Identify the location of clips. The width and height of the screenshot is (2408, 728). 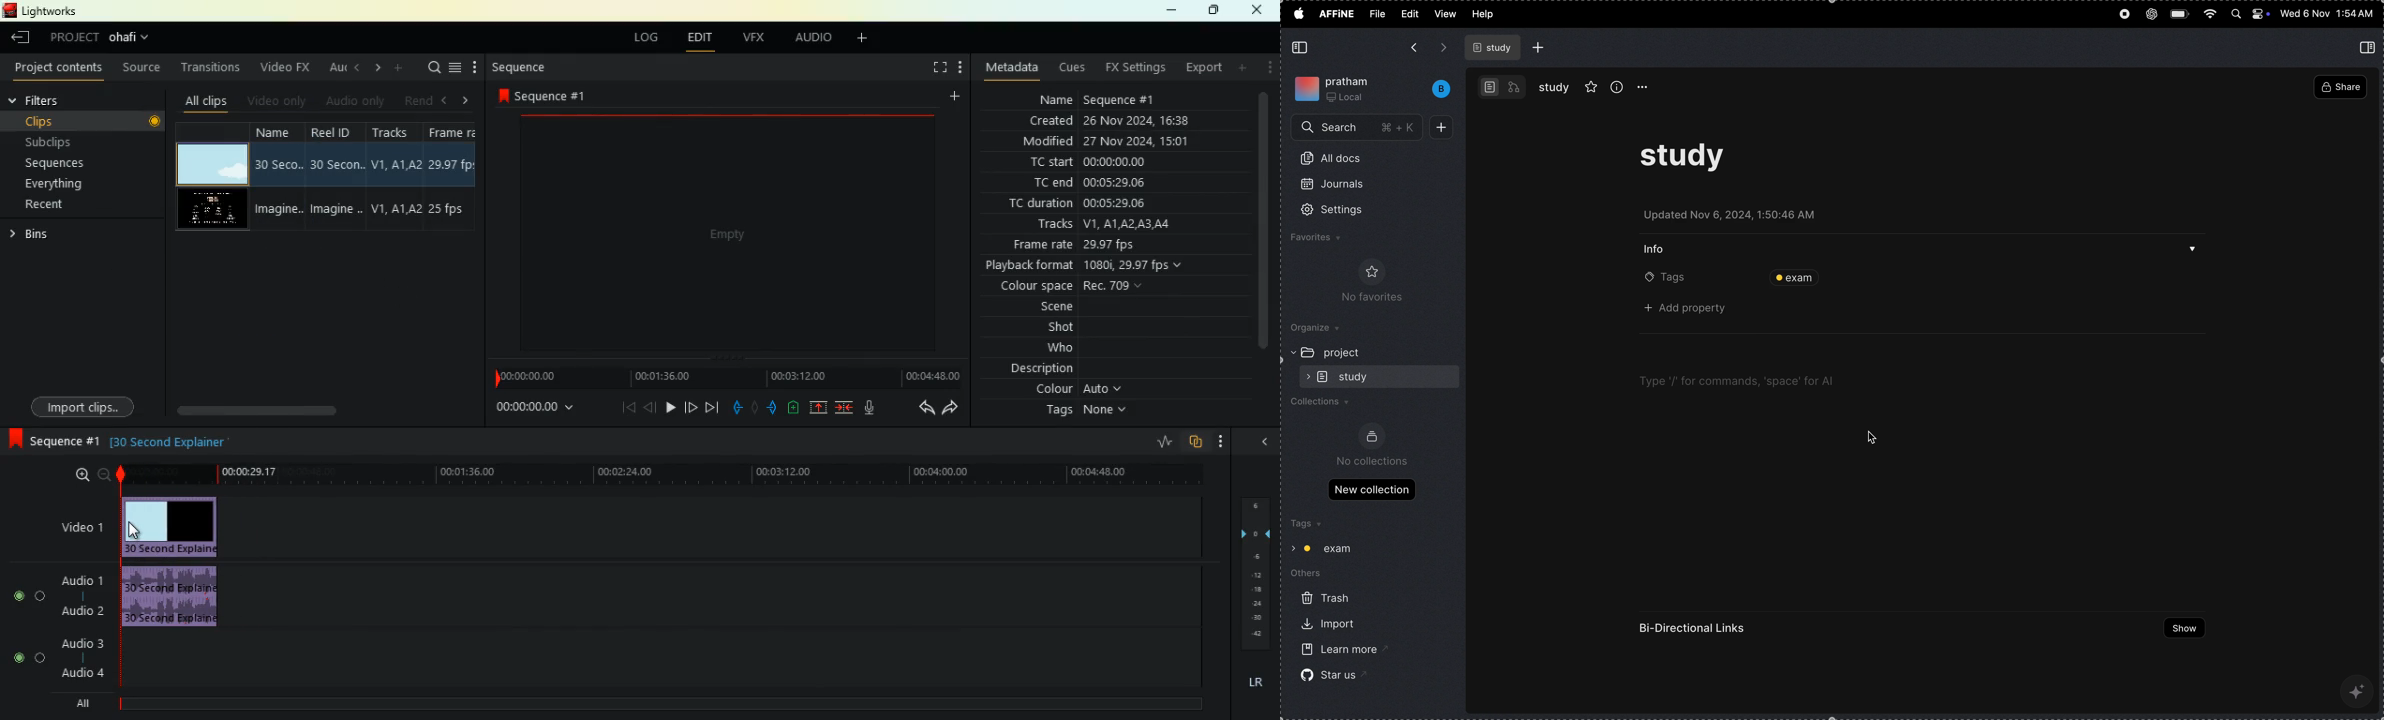
(82, 120).